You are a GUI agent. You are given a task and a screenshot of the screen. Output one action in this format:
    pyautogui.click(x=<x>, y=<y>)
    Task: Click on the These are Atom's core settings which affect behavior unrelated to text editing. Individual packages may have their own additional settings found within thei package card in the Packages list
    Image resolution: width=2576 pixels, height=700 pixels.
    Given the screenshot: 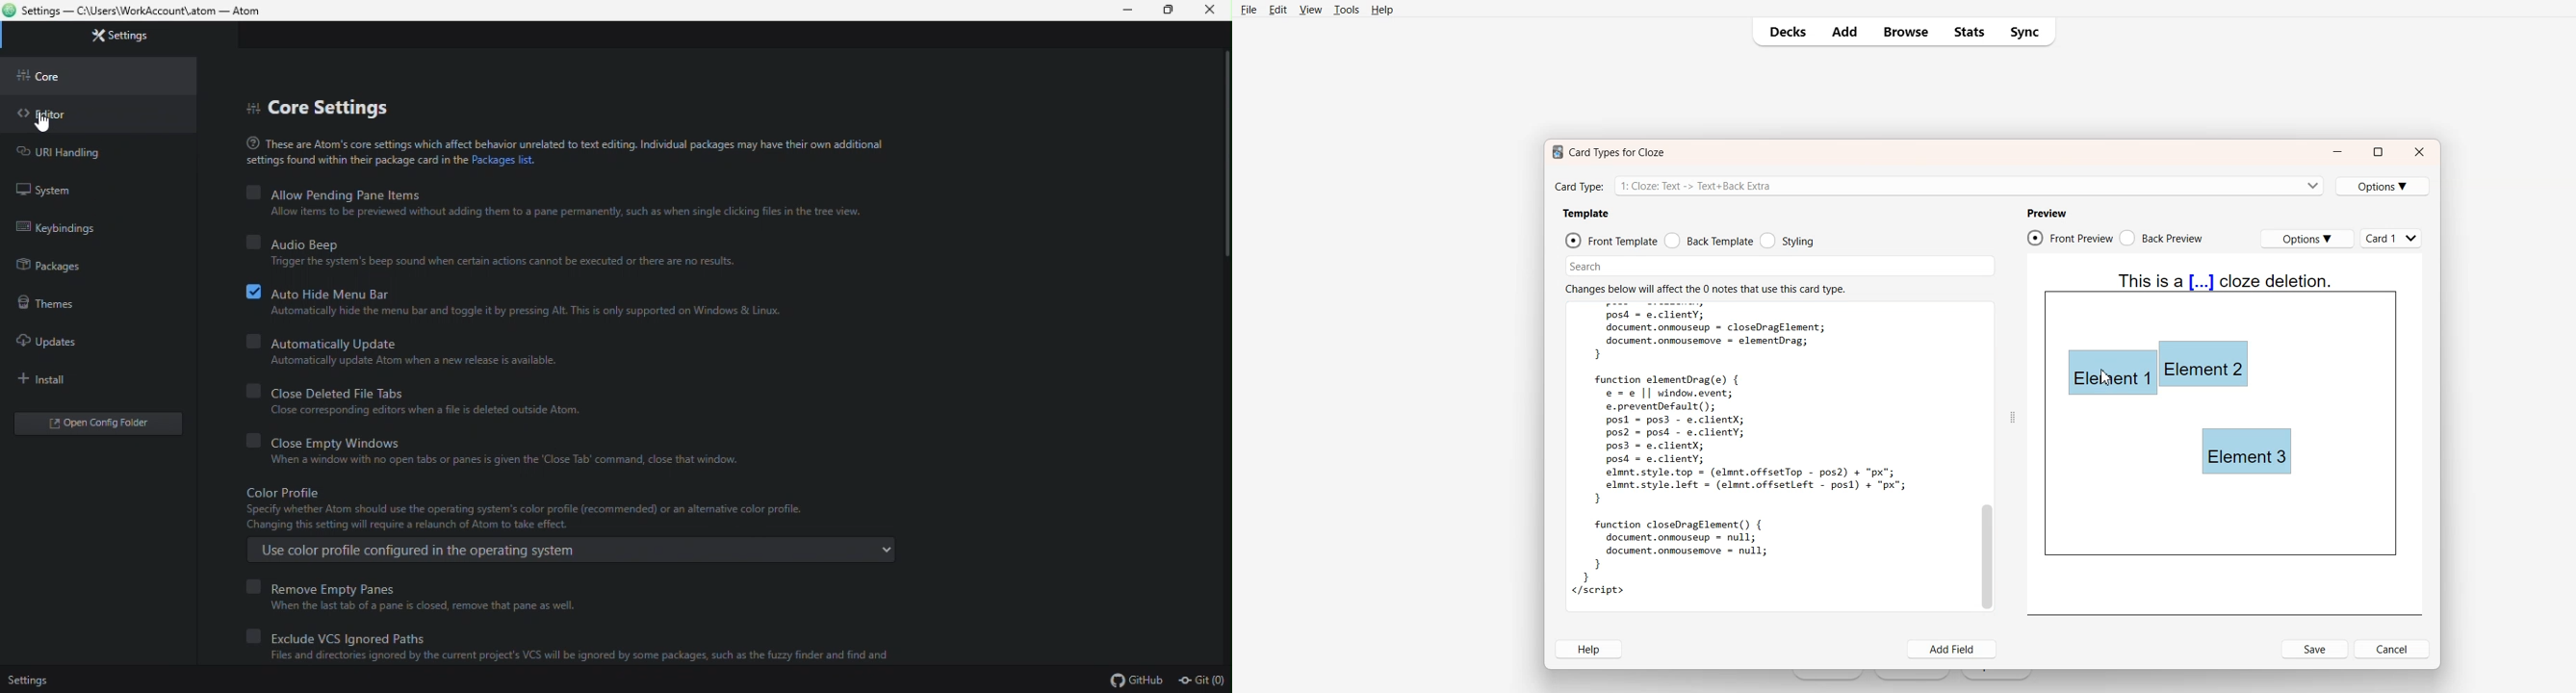 What is the action you would take?
    pyautogui.click(x=580, y=153)
    